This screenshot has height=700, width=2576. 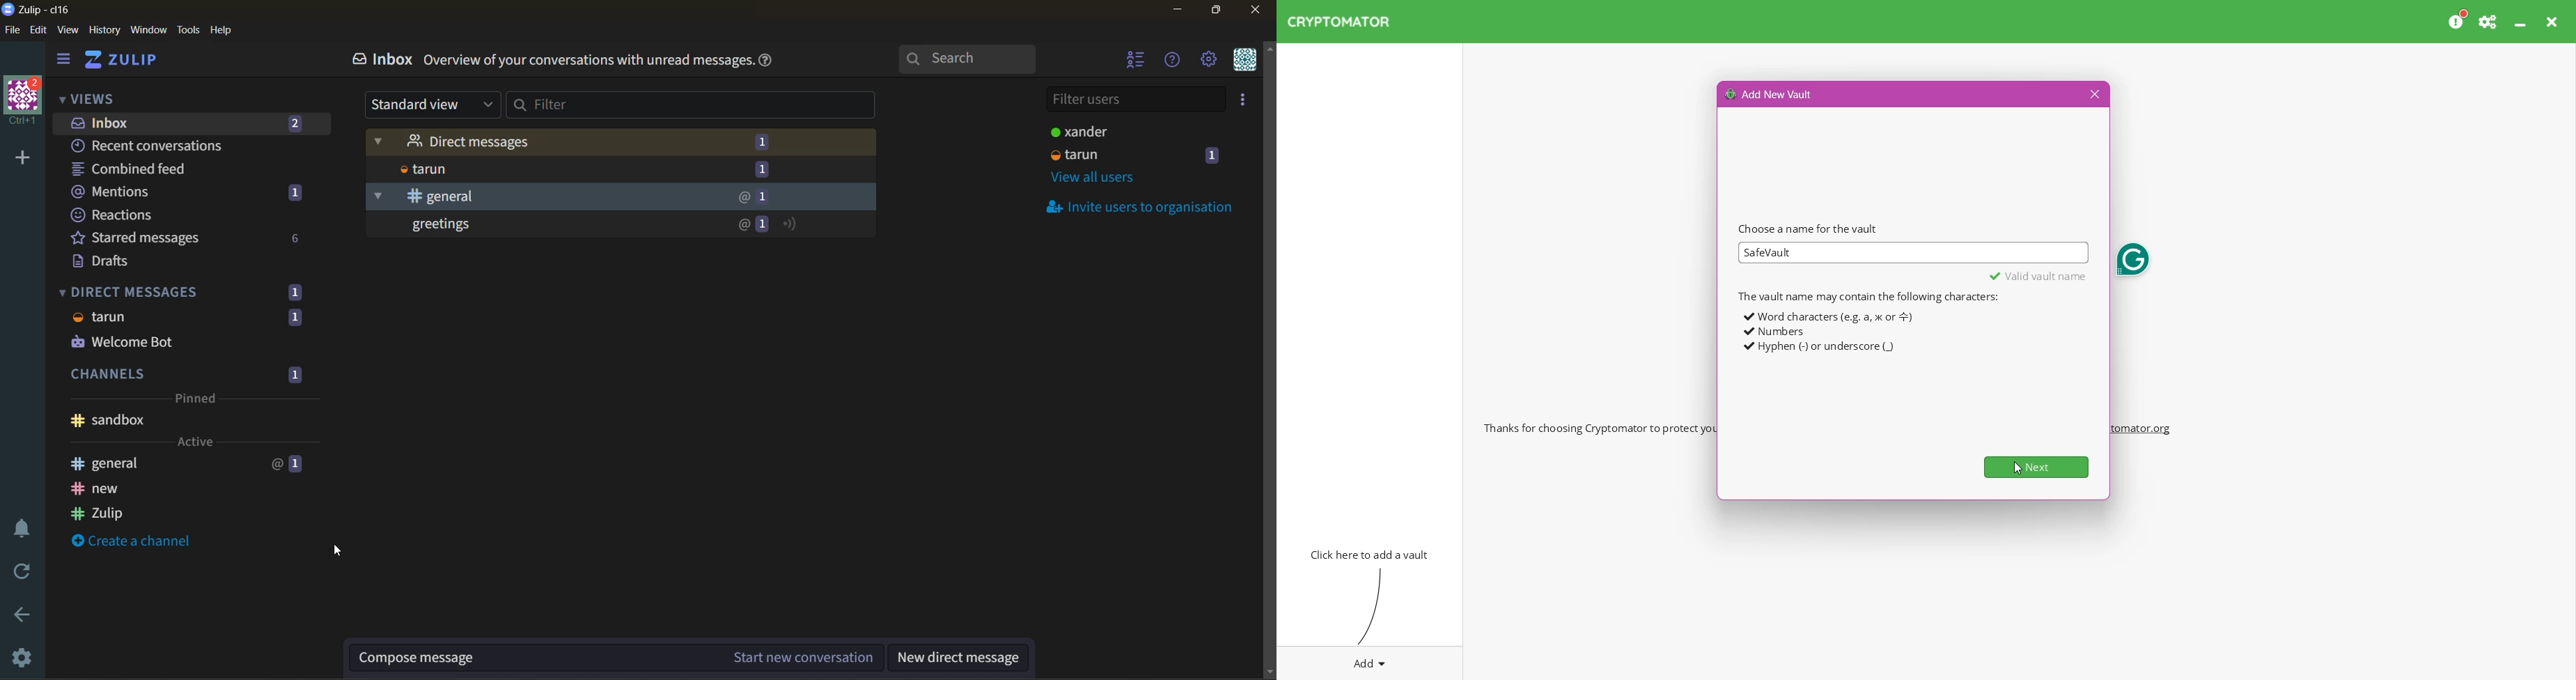 I want to click on Sandbox, so click(x=197, y=423).